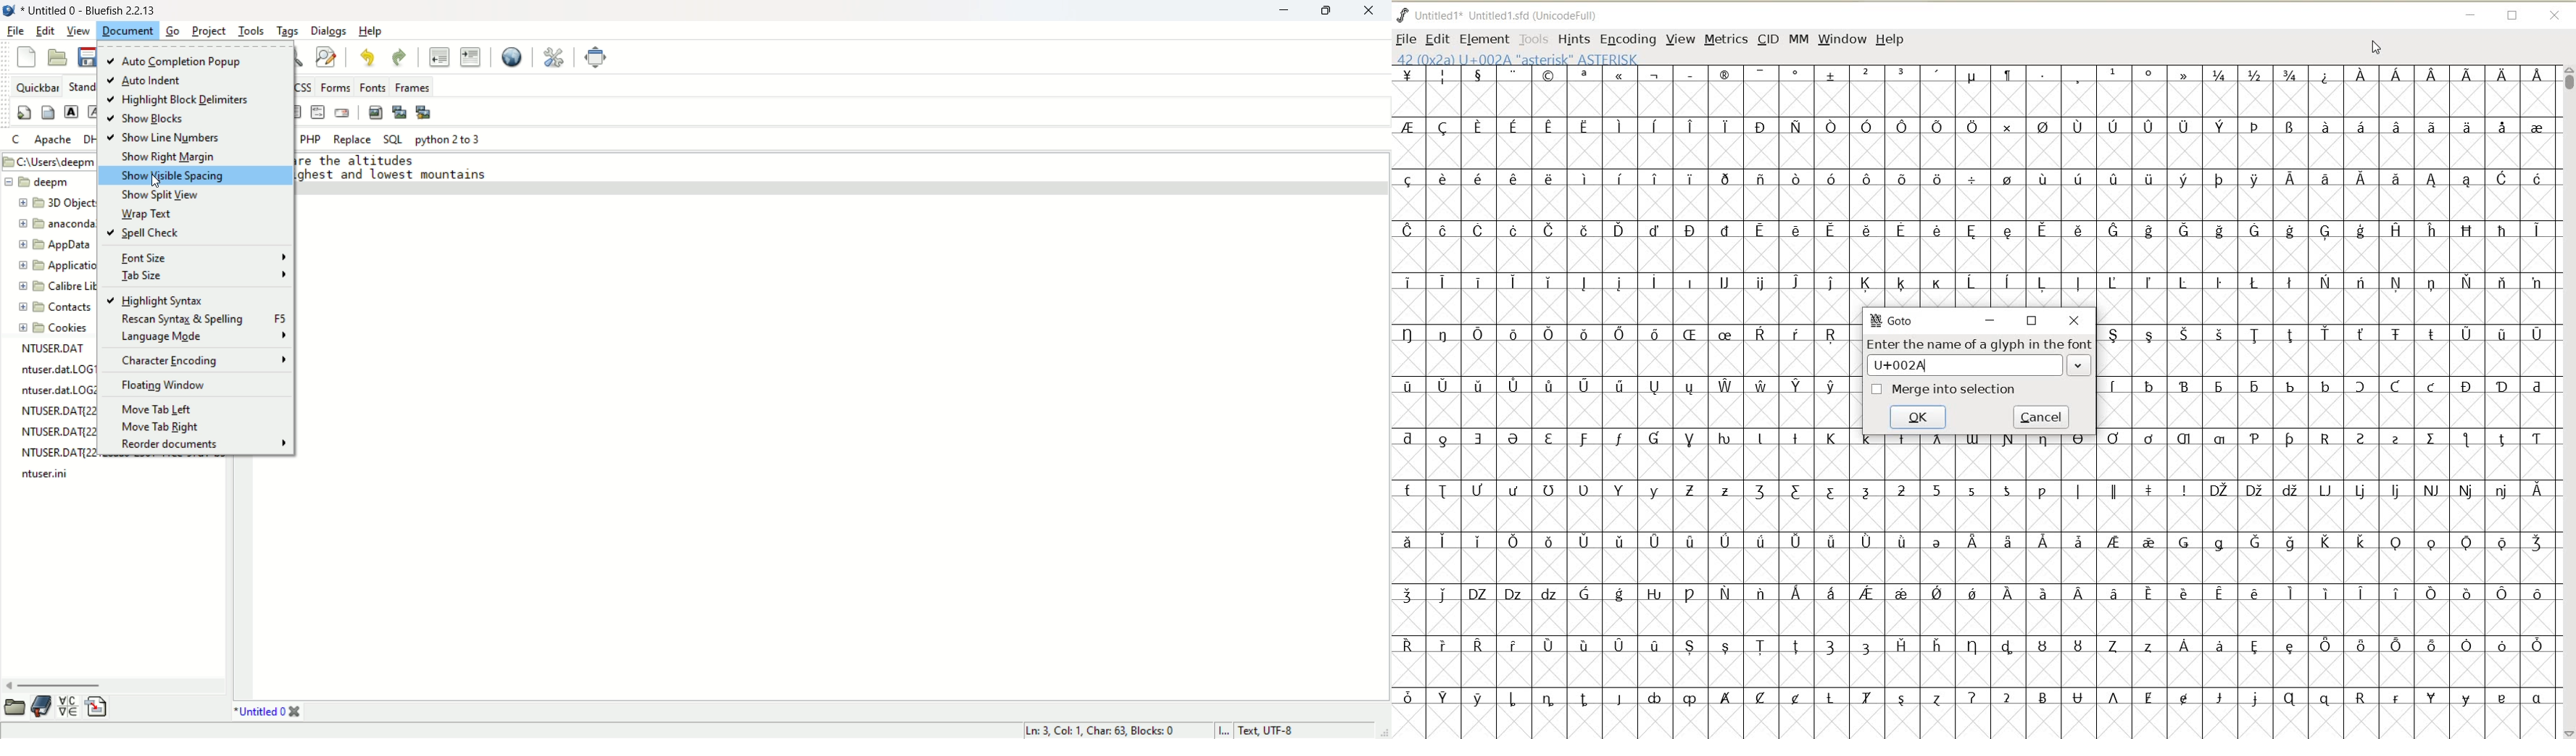  What do you see at coordinates (17, 140) in the screenshot?
I see `C` at bounding box center [17, 140].